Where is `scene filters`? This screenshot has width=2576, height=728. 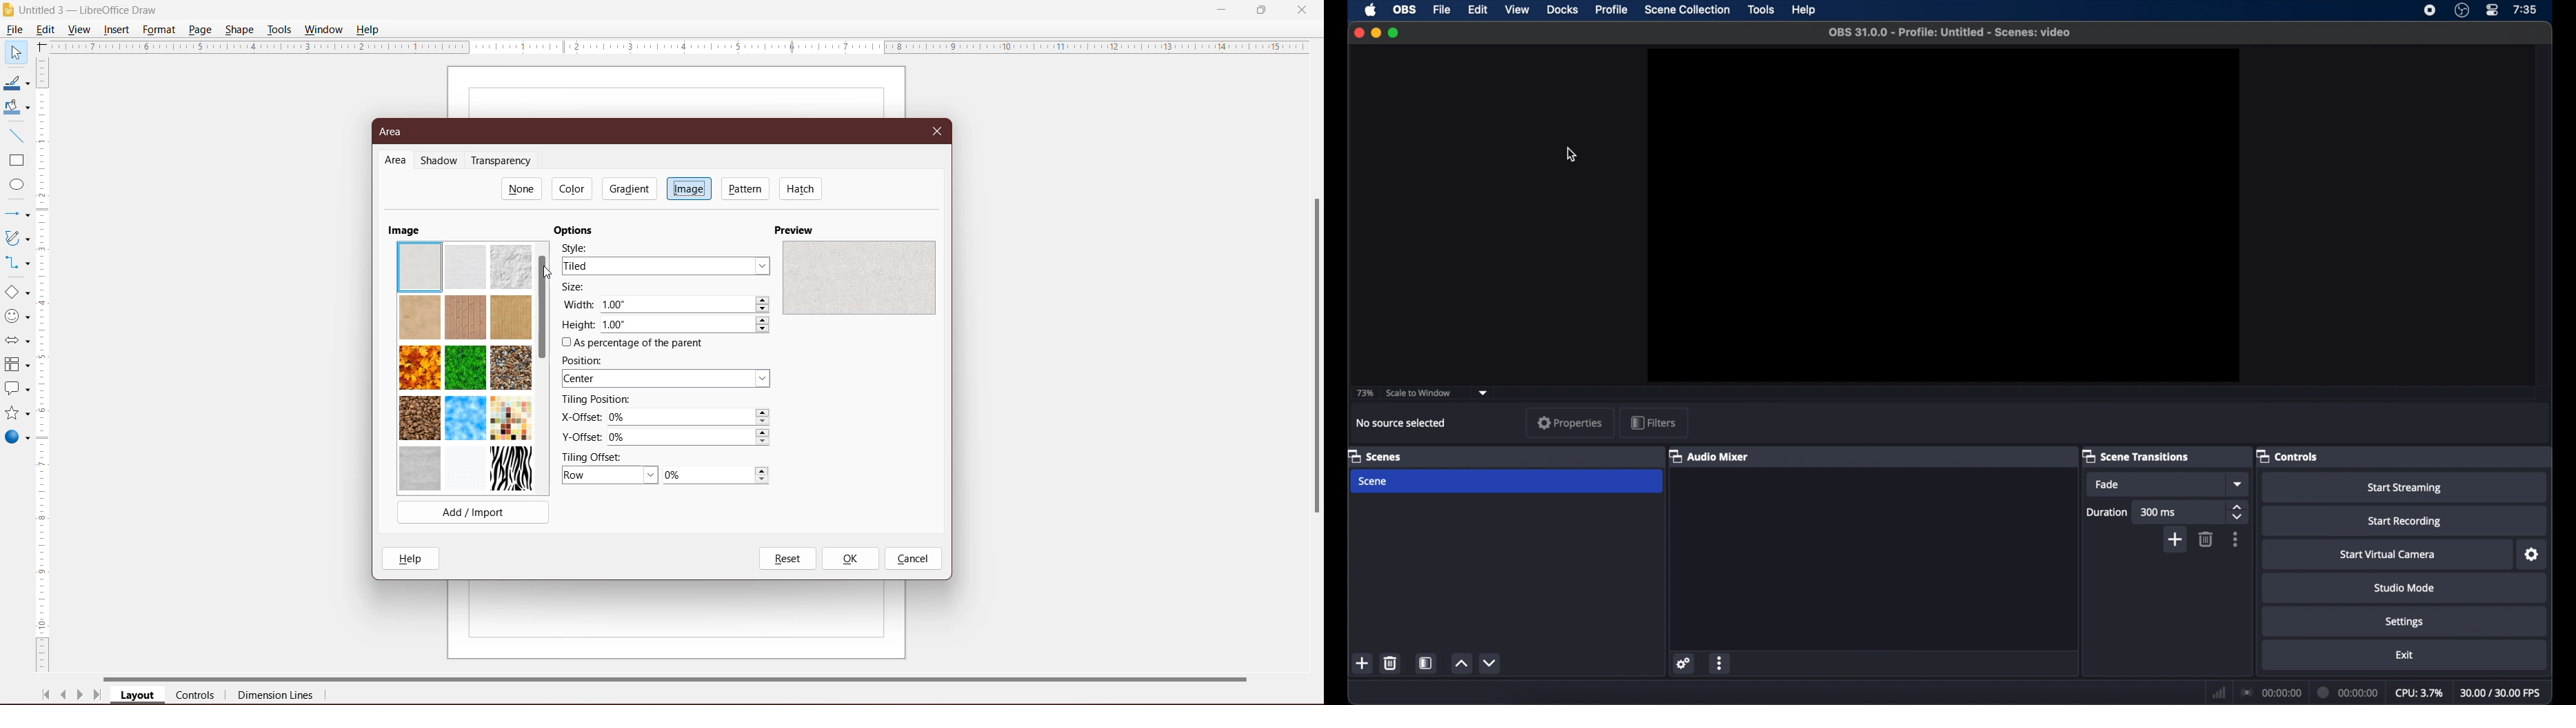
scene filters is located at coordinates (1426, 663).